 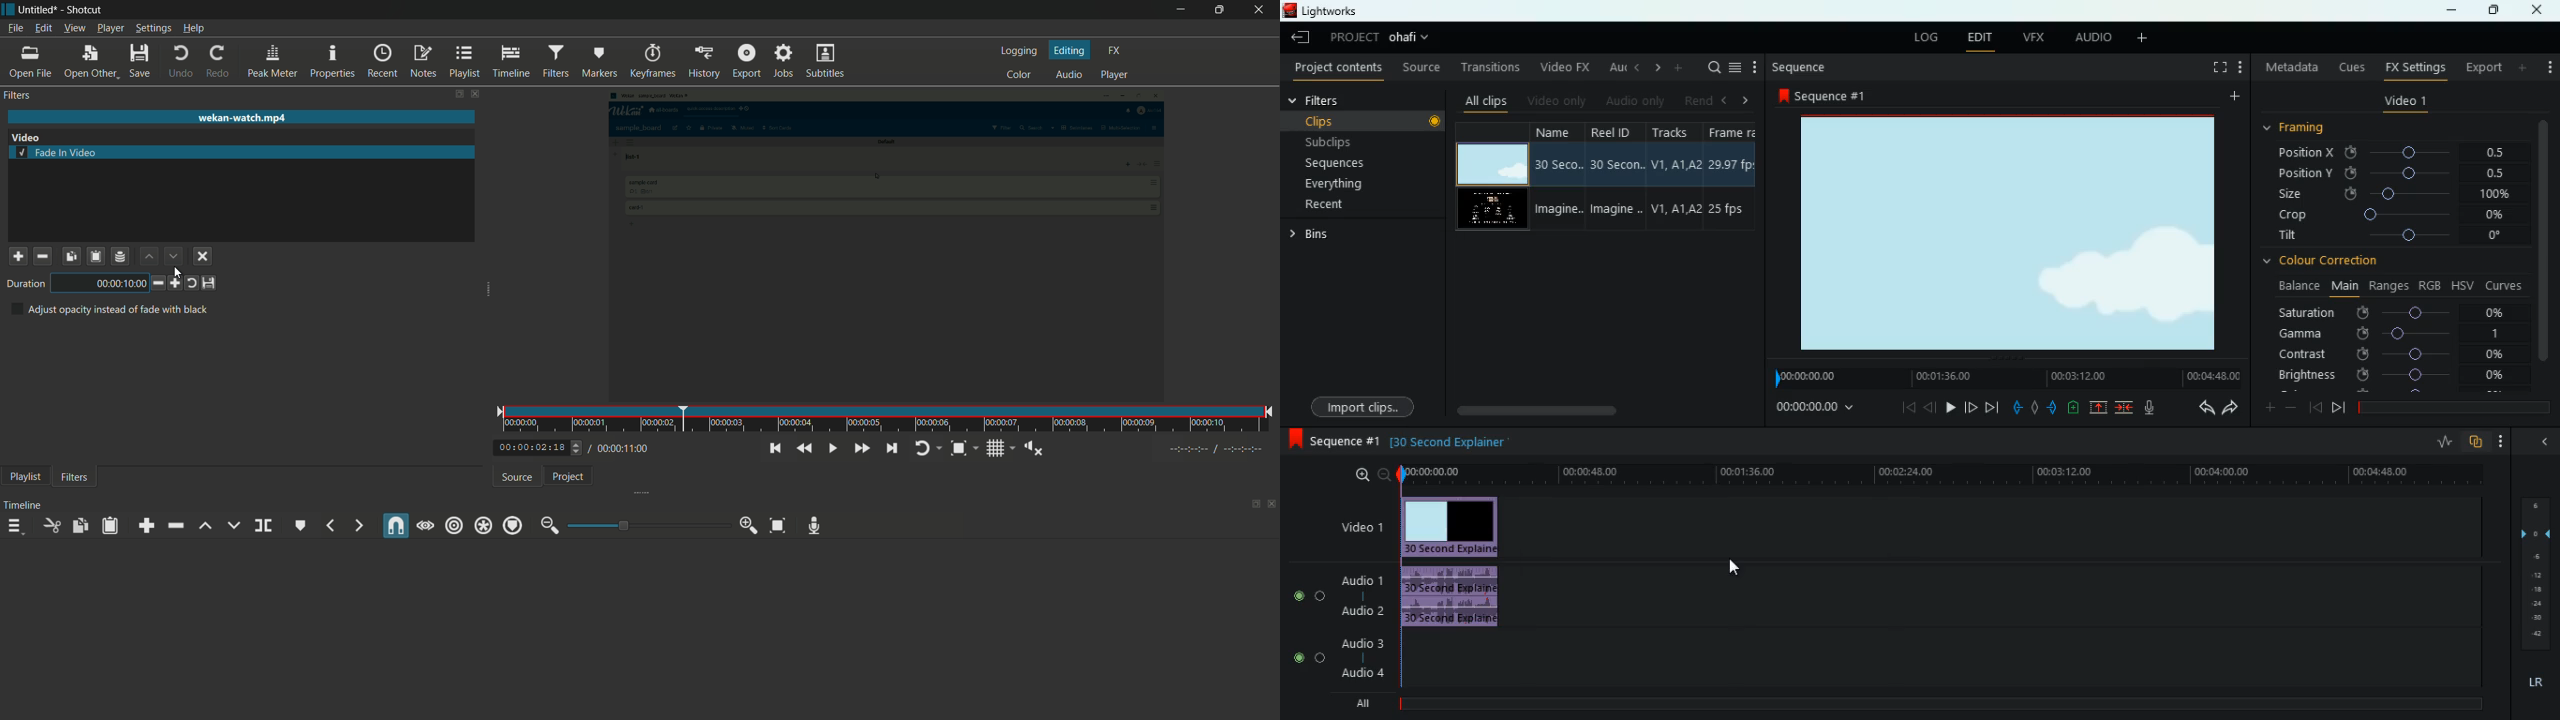 I want to click on open file, so click(x=29, y=62).